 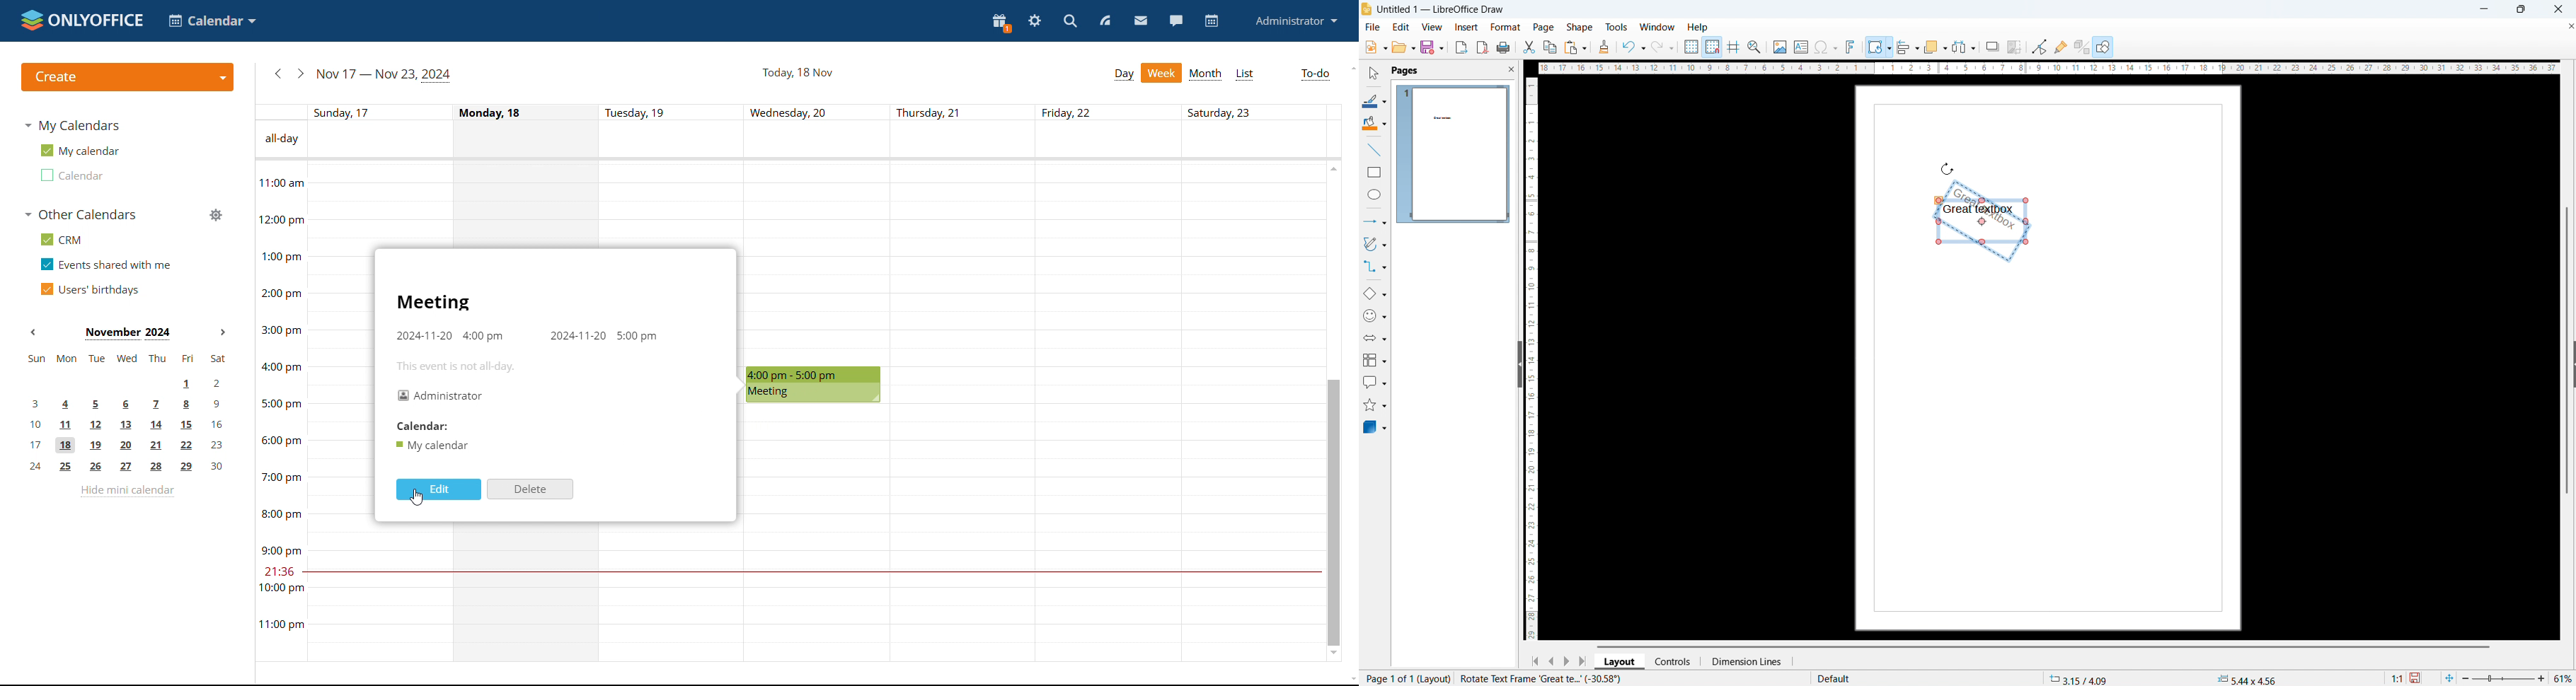 What do you see at coordinates (280, 139) in the screenshot?
I see `all-day` at bounding box center [280, 139].